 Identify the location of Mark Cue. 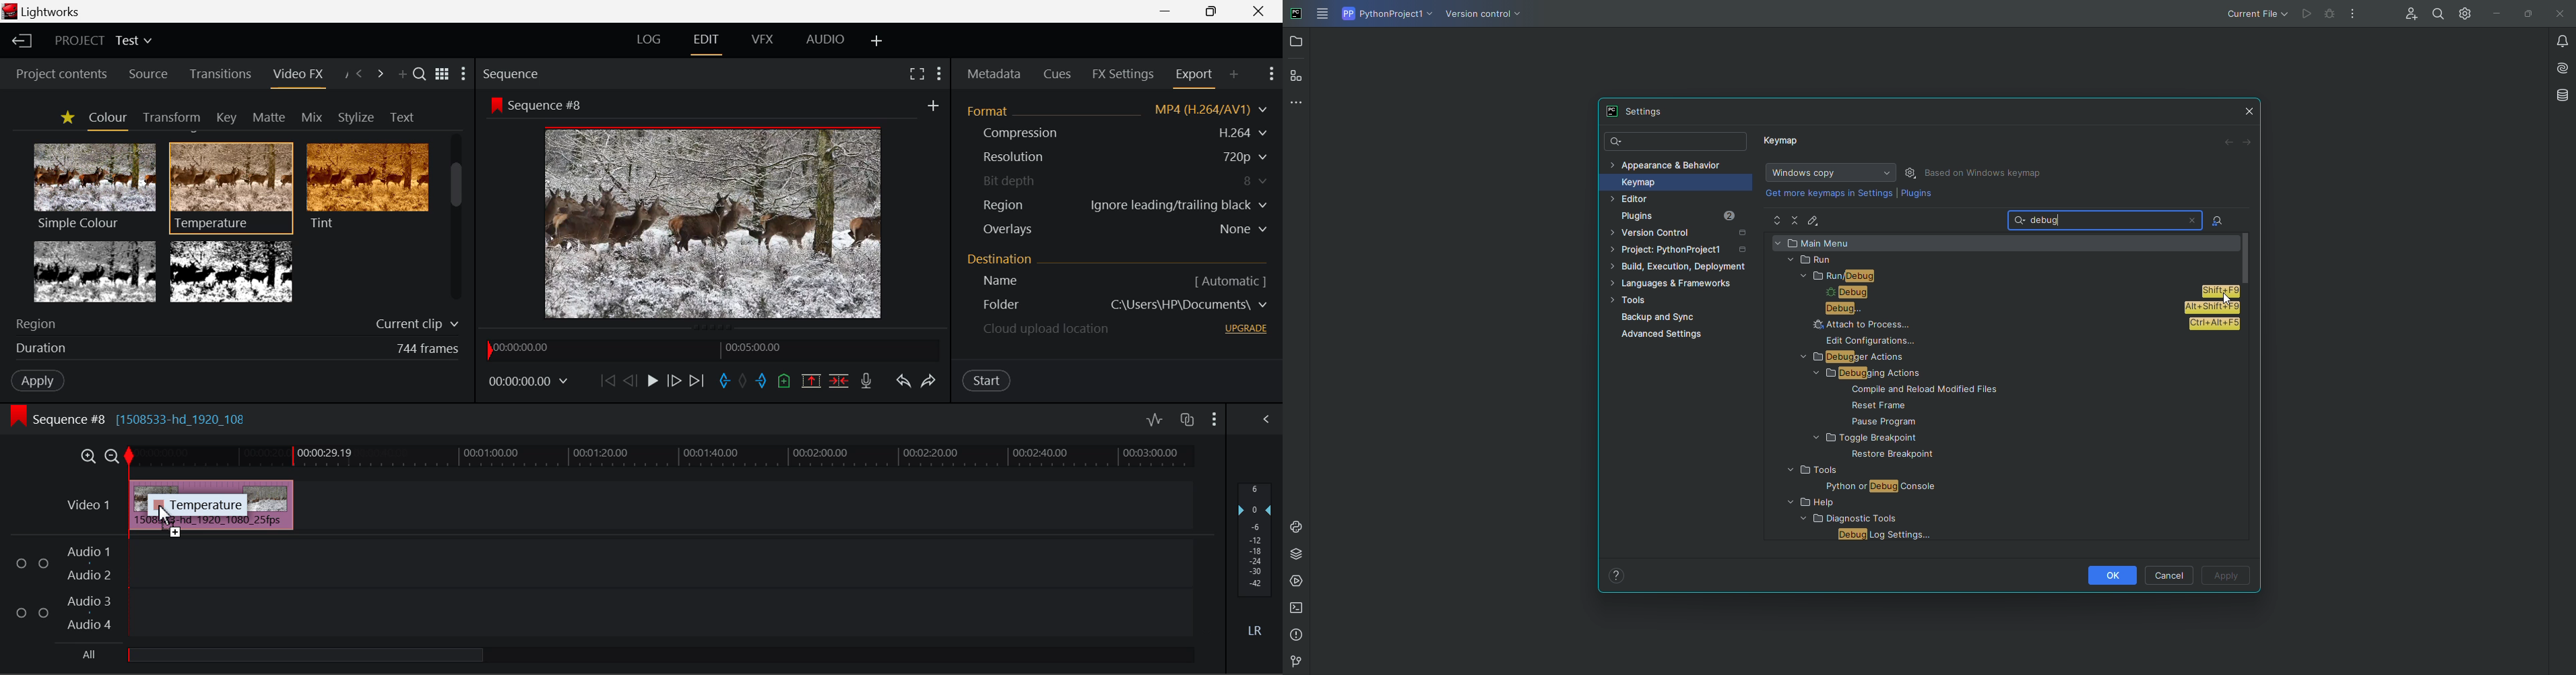
(785, 382).